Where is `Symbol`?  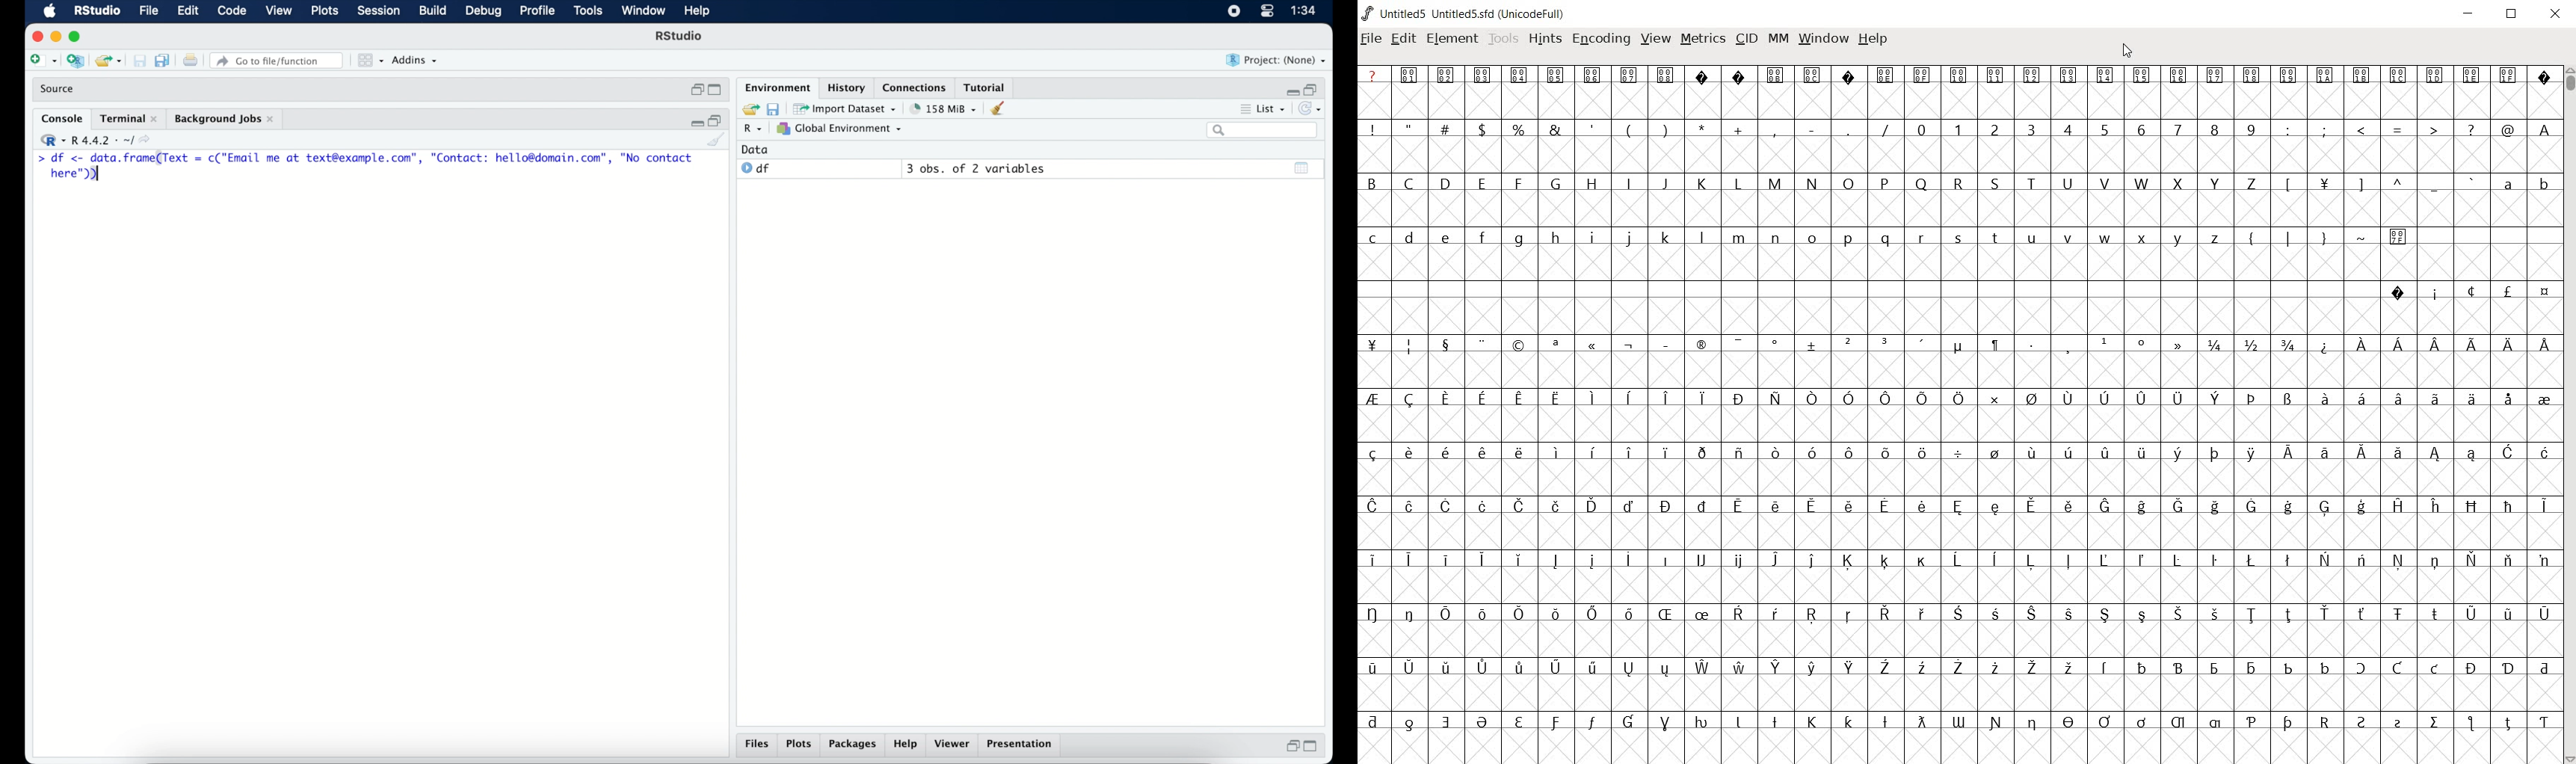
Symbol is located at coordinates (2508, 507).